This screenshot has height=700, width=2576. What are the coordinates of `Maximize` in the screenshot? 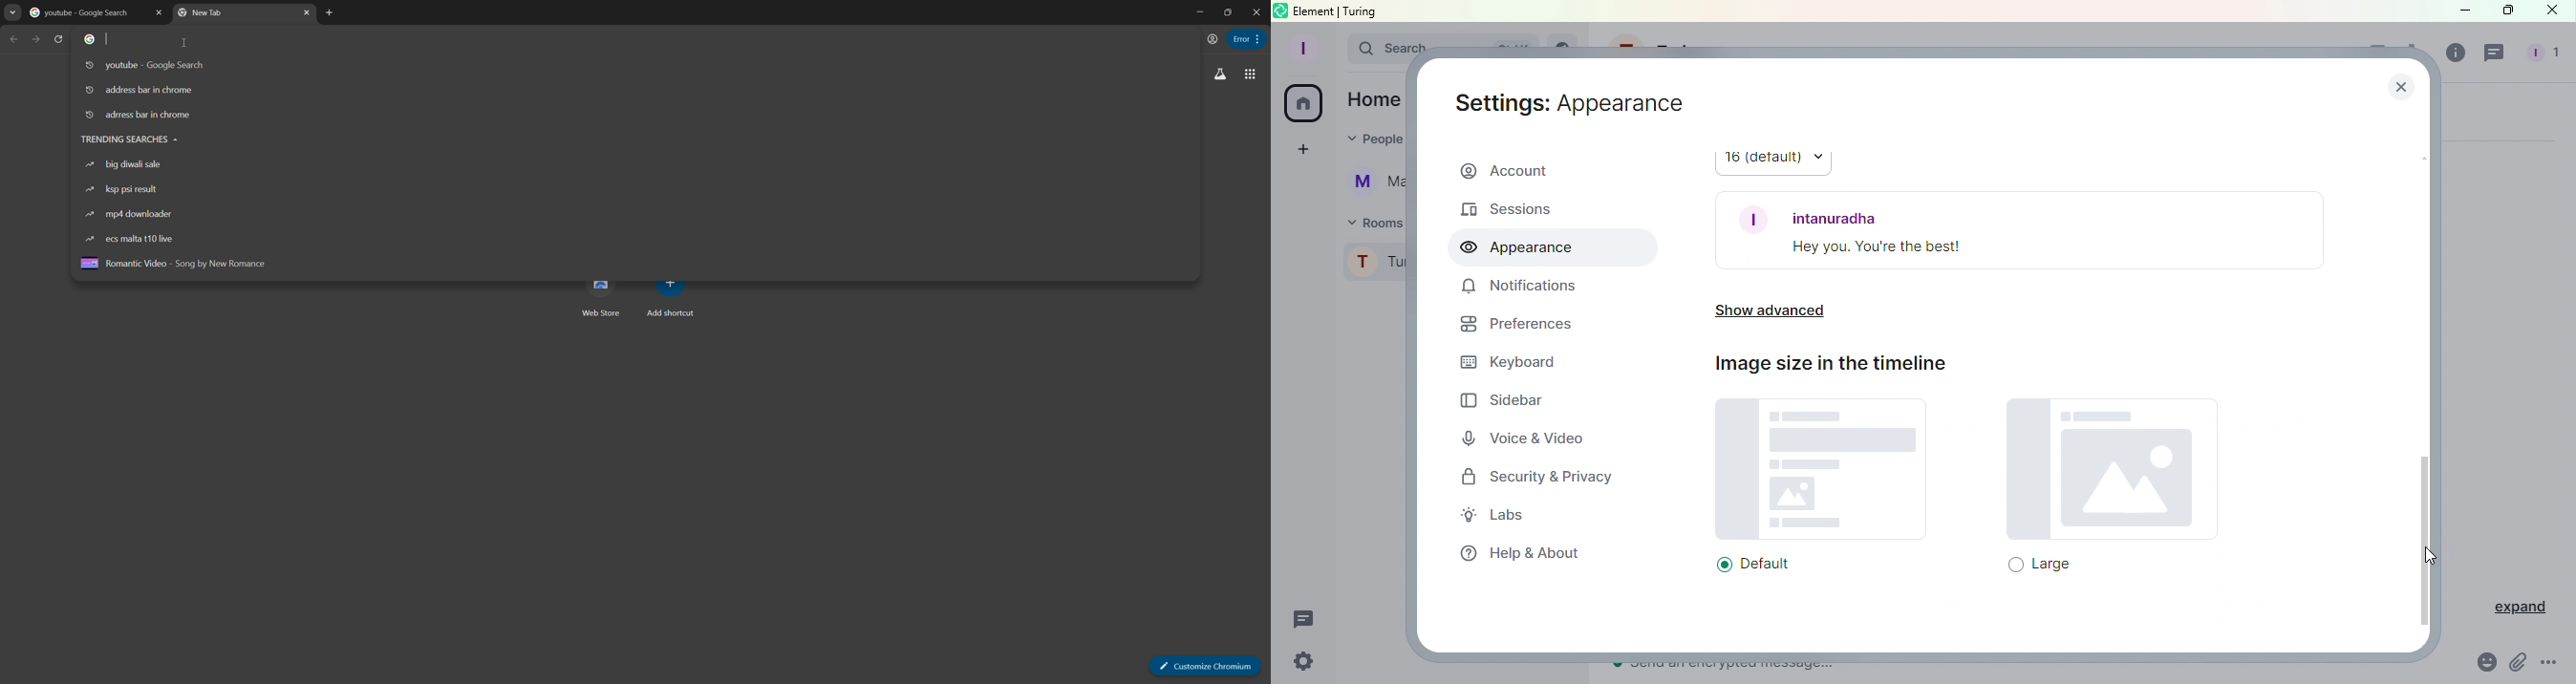 It's located at (2507, 11).